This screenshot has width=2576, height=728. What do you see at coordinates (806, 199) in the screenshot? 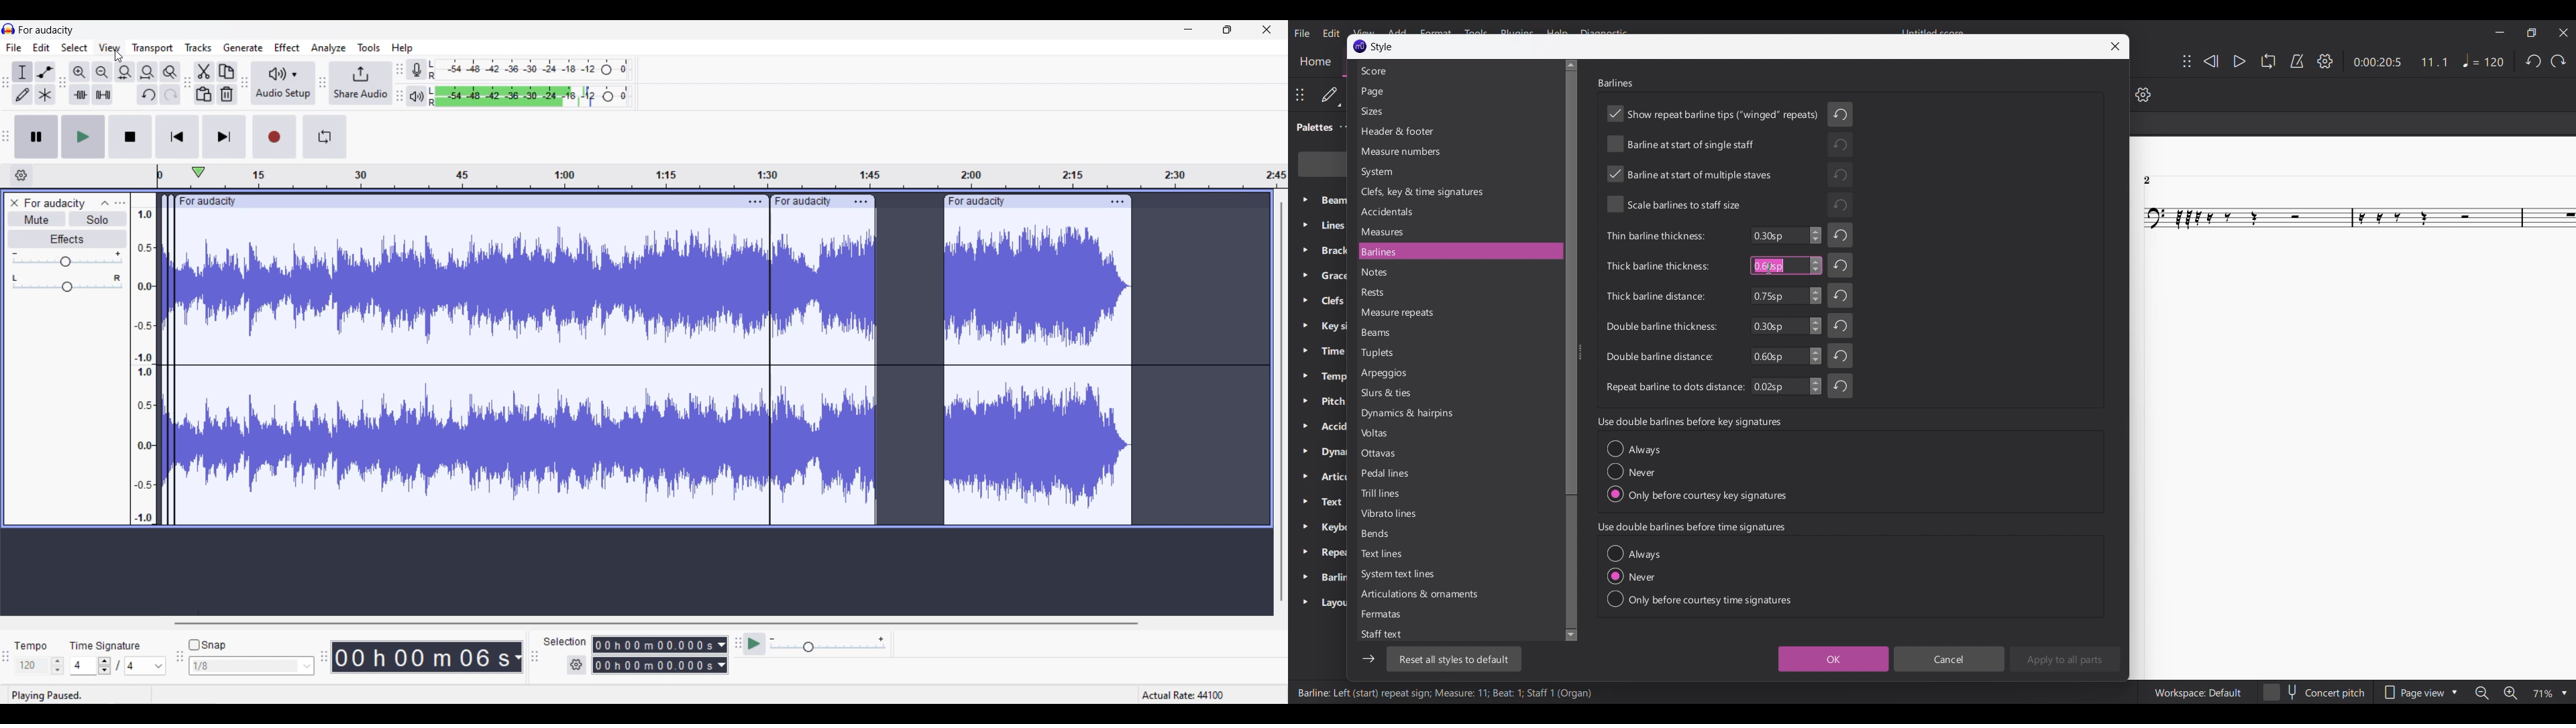
I see `click to drag` at bounding box center [806, 199].